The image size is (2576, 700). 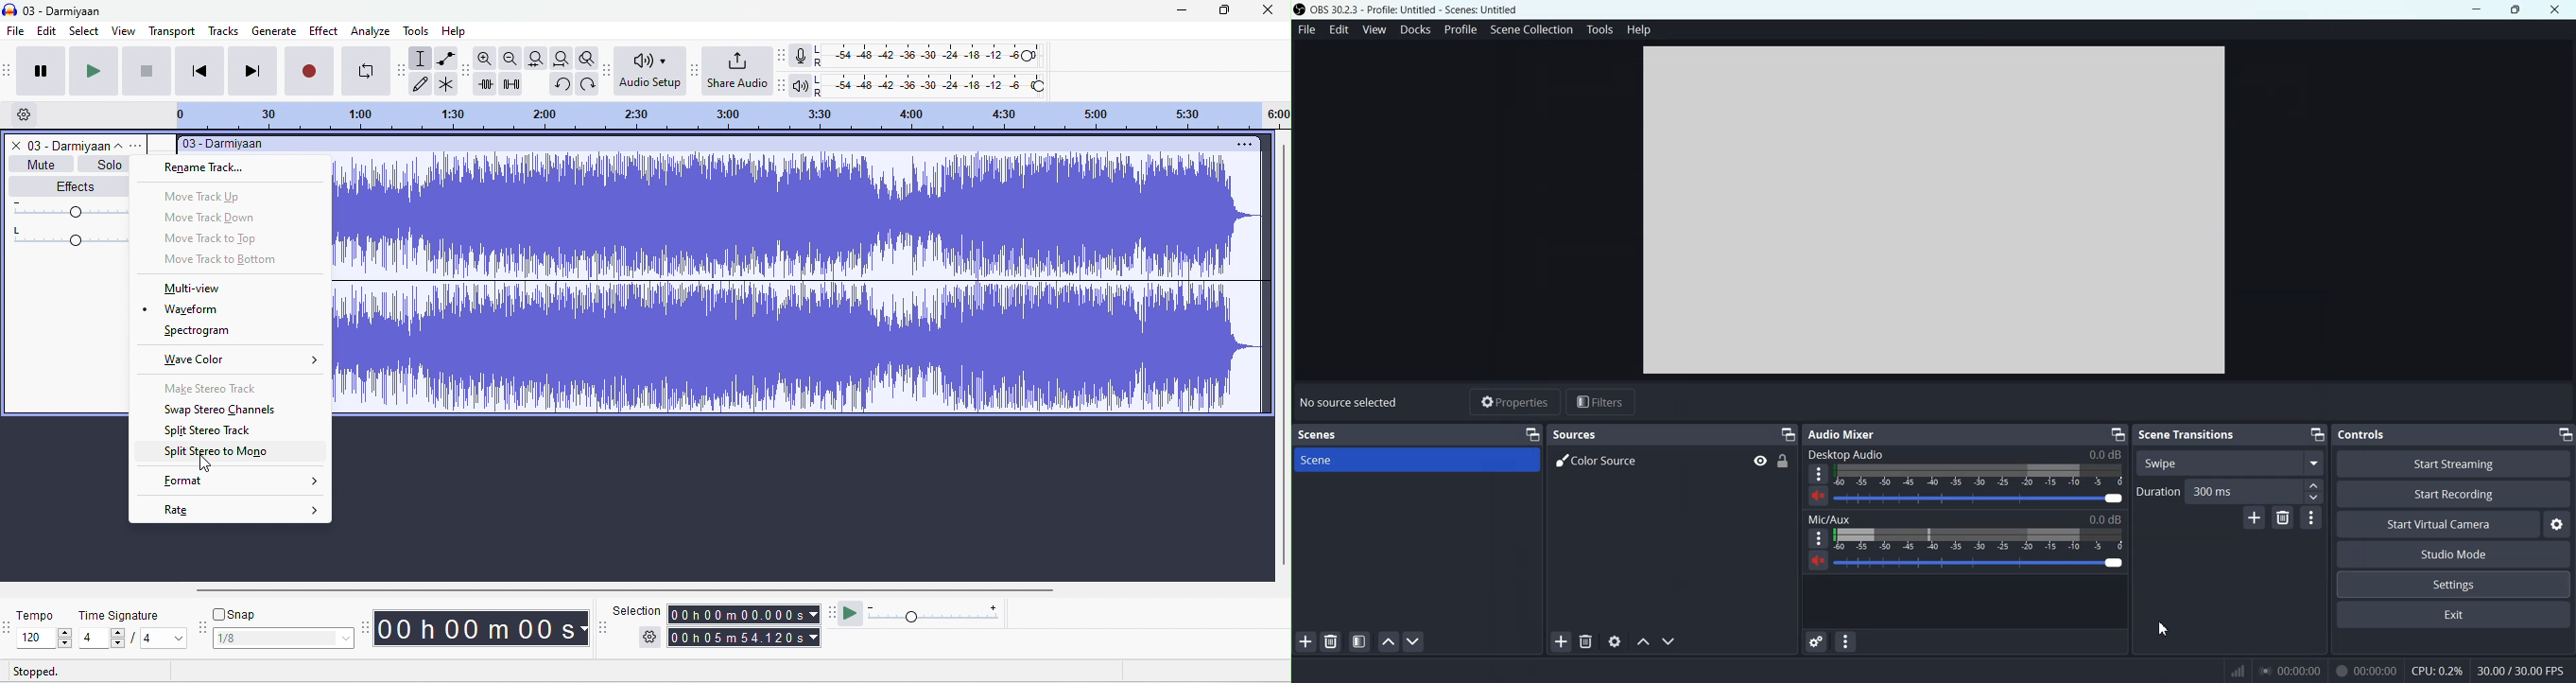 What do you see at coordinates (607, 69) in the screenshot?
I see `audio set up tool bar` at bounding box center [607, 69].